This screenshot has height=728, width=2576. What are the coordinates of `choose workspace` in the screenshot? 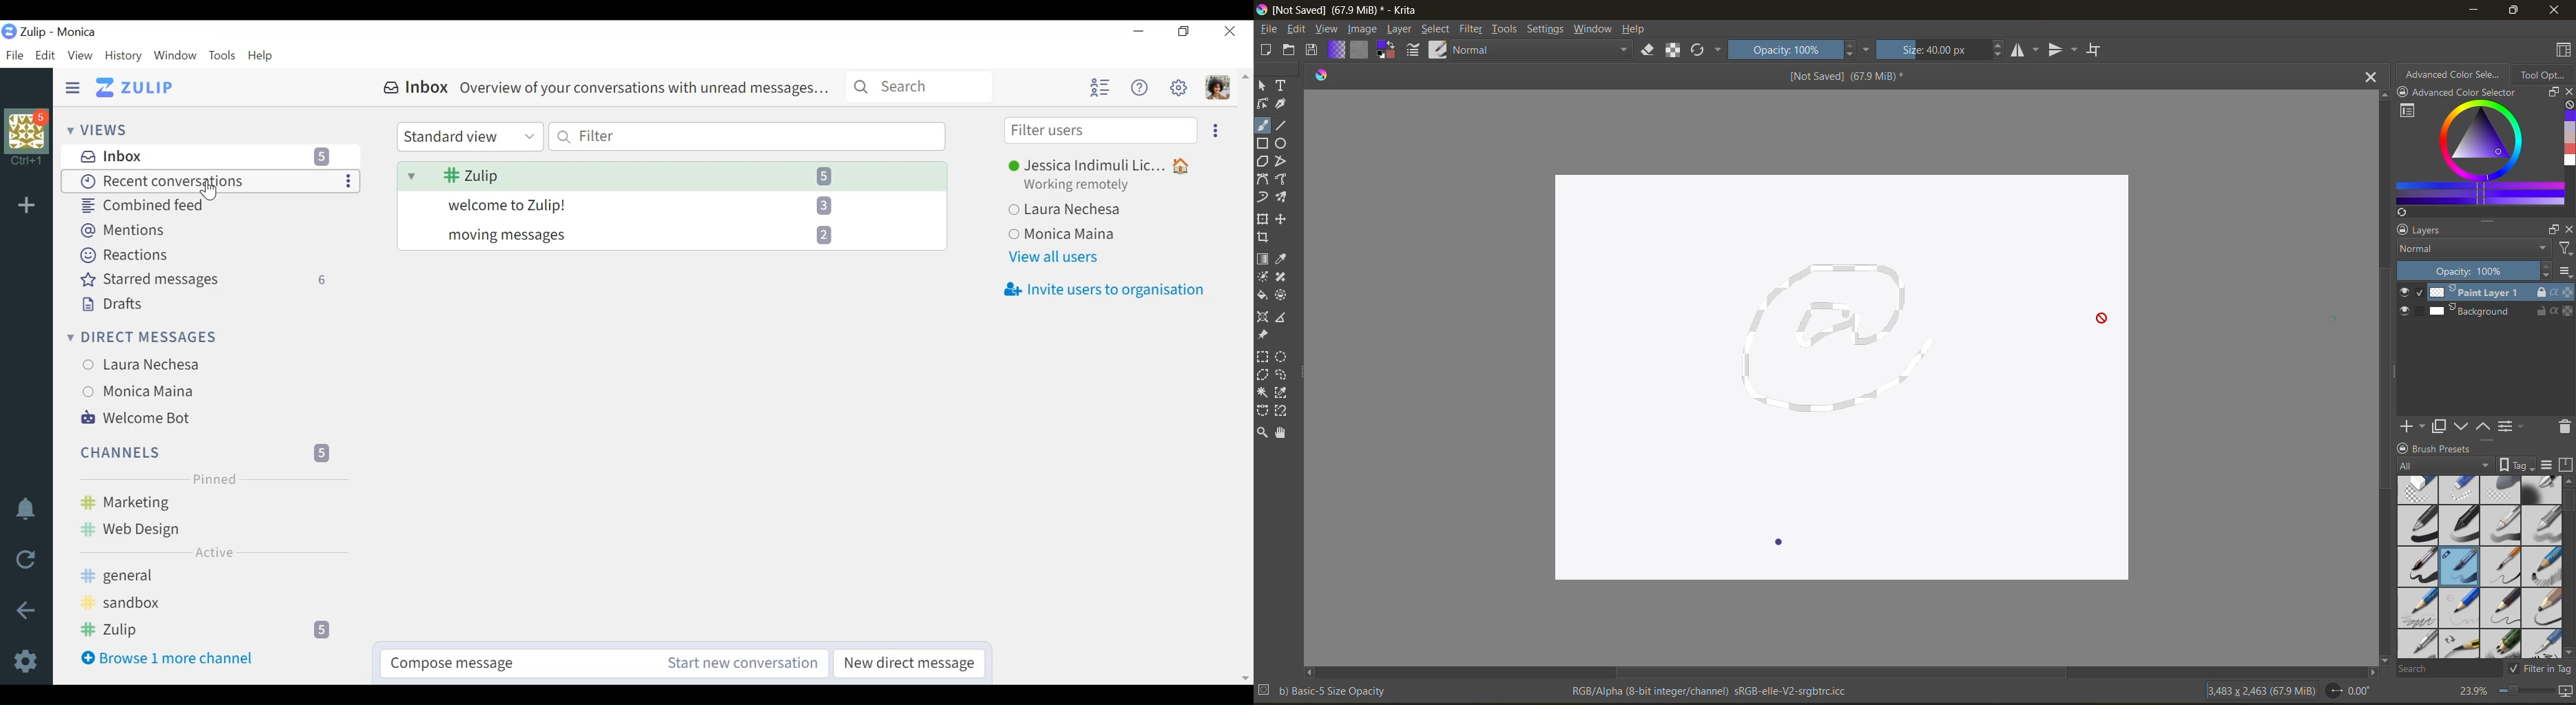 It's located at (2562, 52).